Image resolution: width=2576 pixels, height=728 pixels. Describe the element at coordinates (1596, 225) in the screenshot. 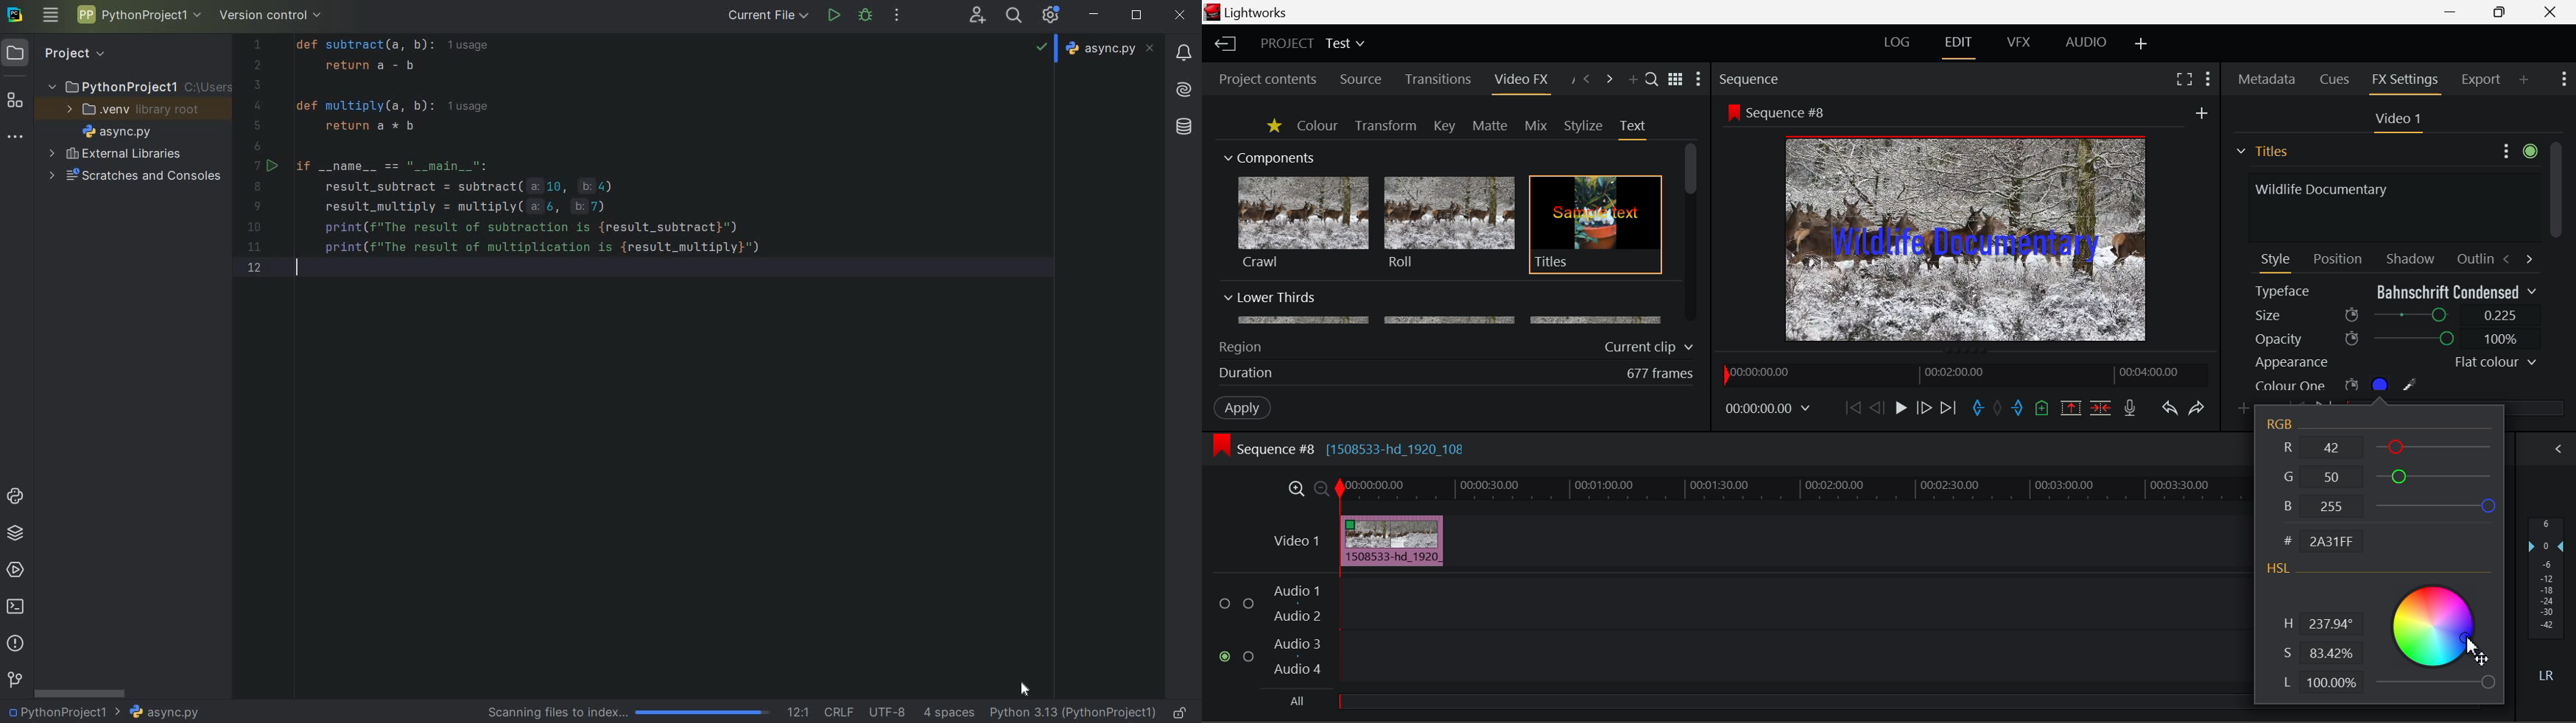

I see `Titles` at that location.